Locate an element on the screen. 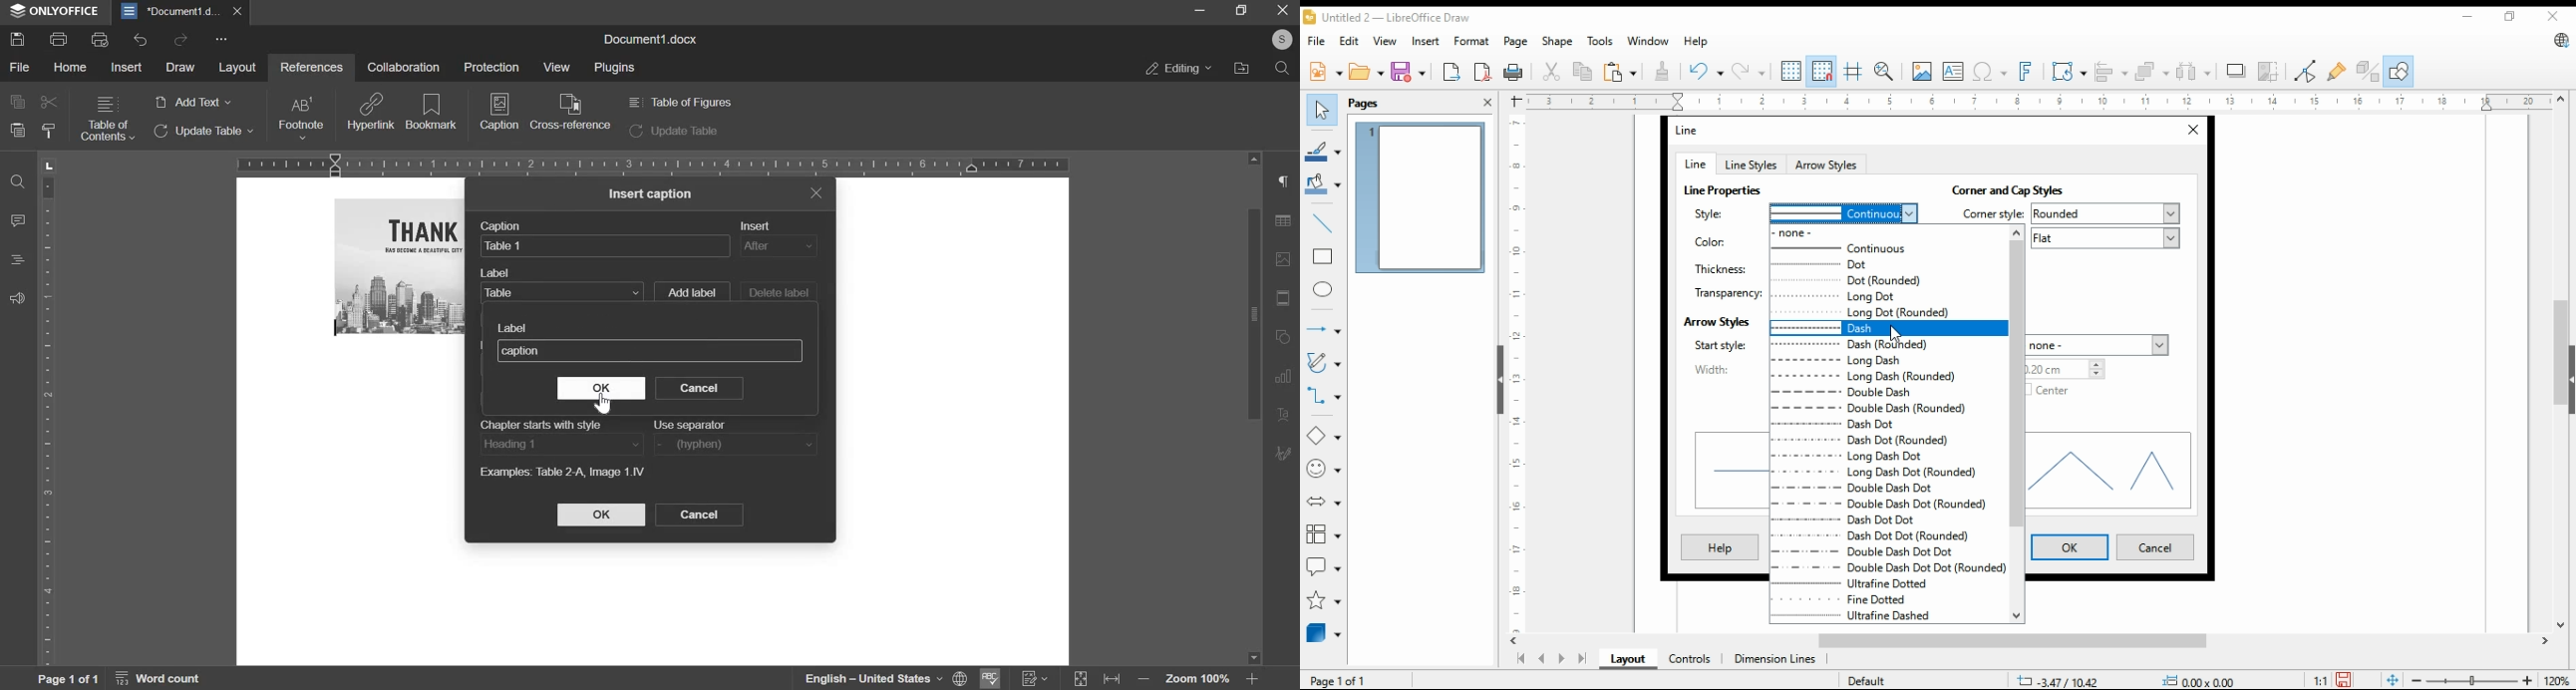 Image resolution: width=2576 pixels, height=700 pixels. toggle extrusions is located at coordinates (2368, 72).